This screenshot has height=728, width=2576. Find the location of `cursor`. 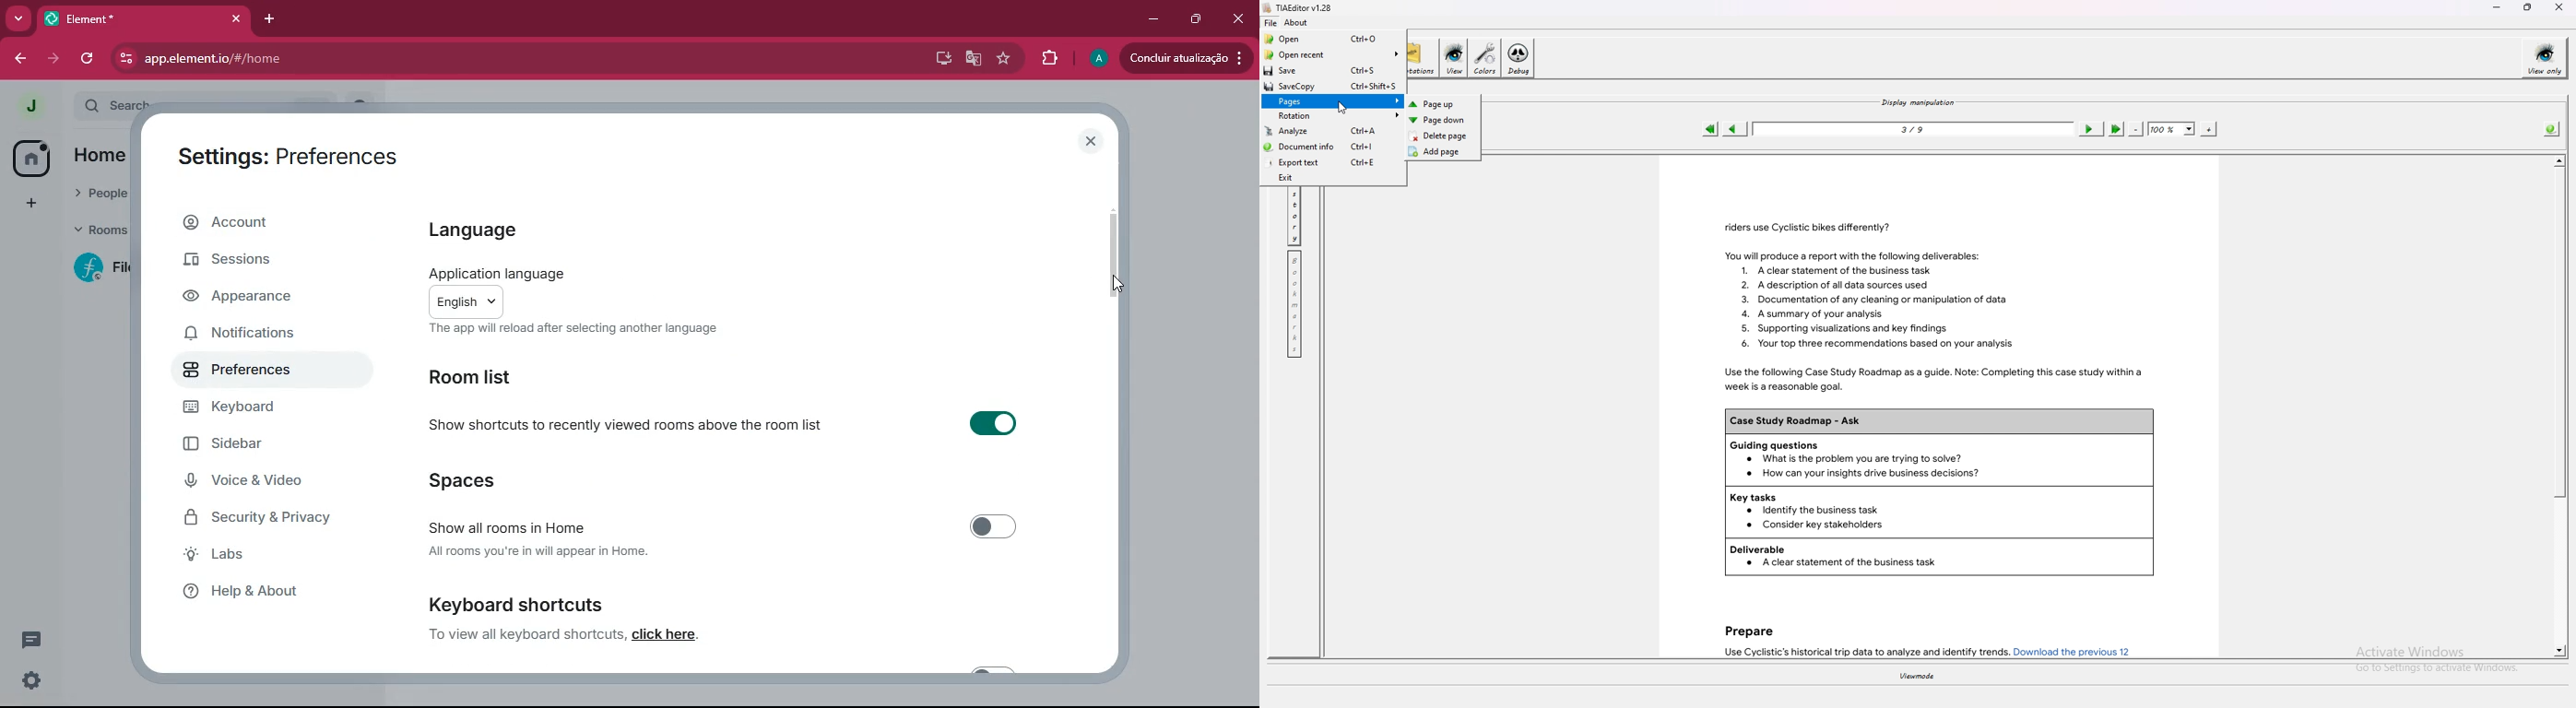

cursor is located at coordinates (1114, 287).